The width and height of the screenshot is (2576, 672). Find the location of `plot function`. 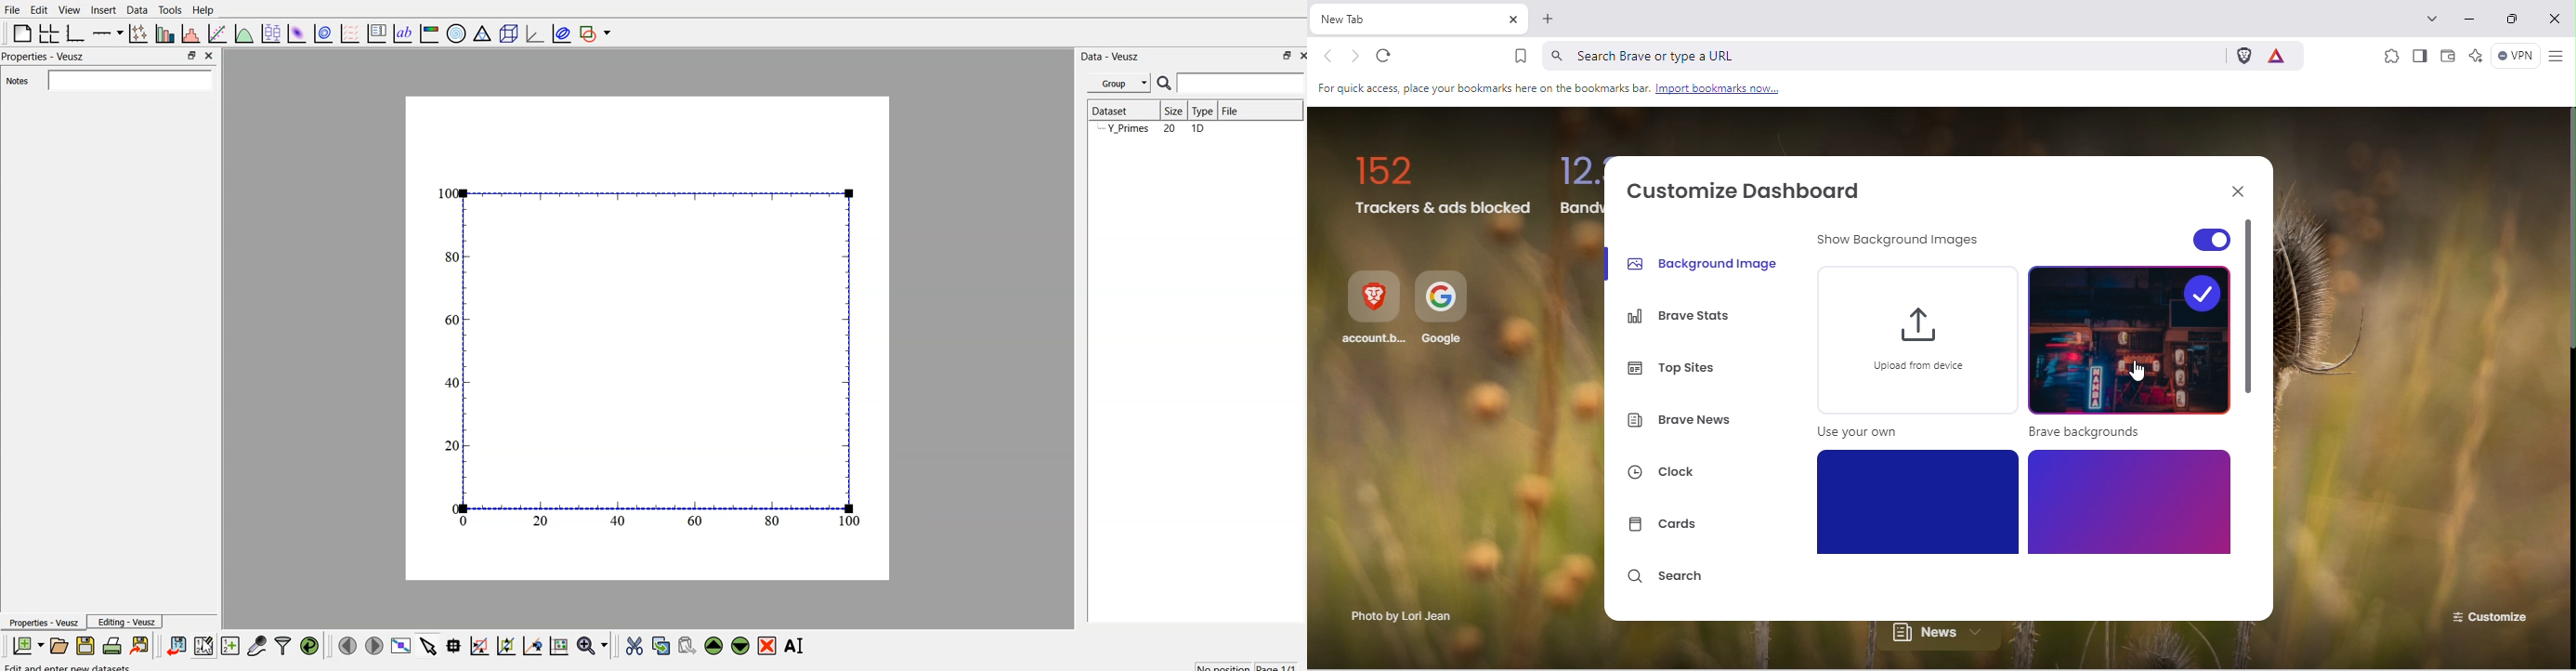

plot function is located at coordinates (242, 33).